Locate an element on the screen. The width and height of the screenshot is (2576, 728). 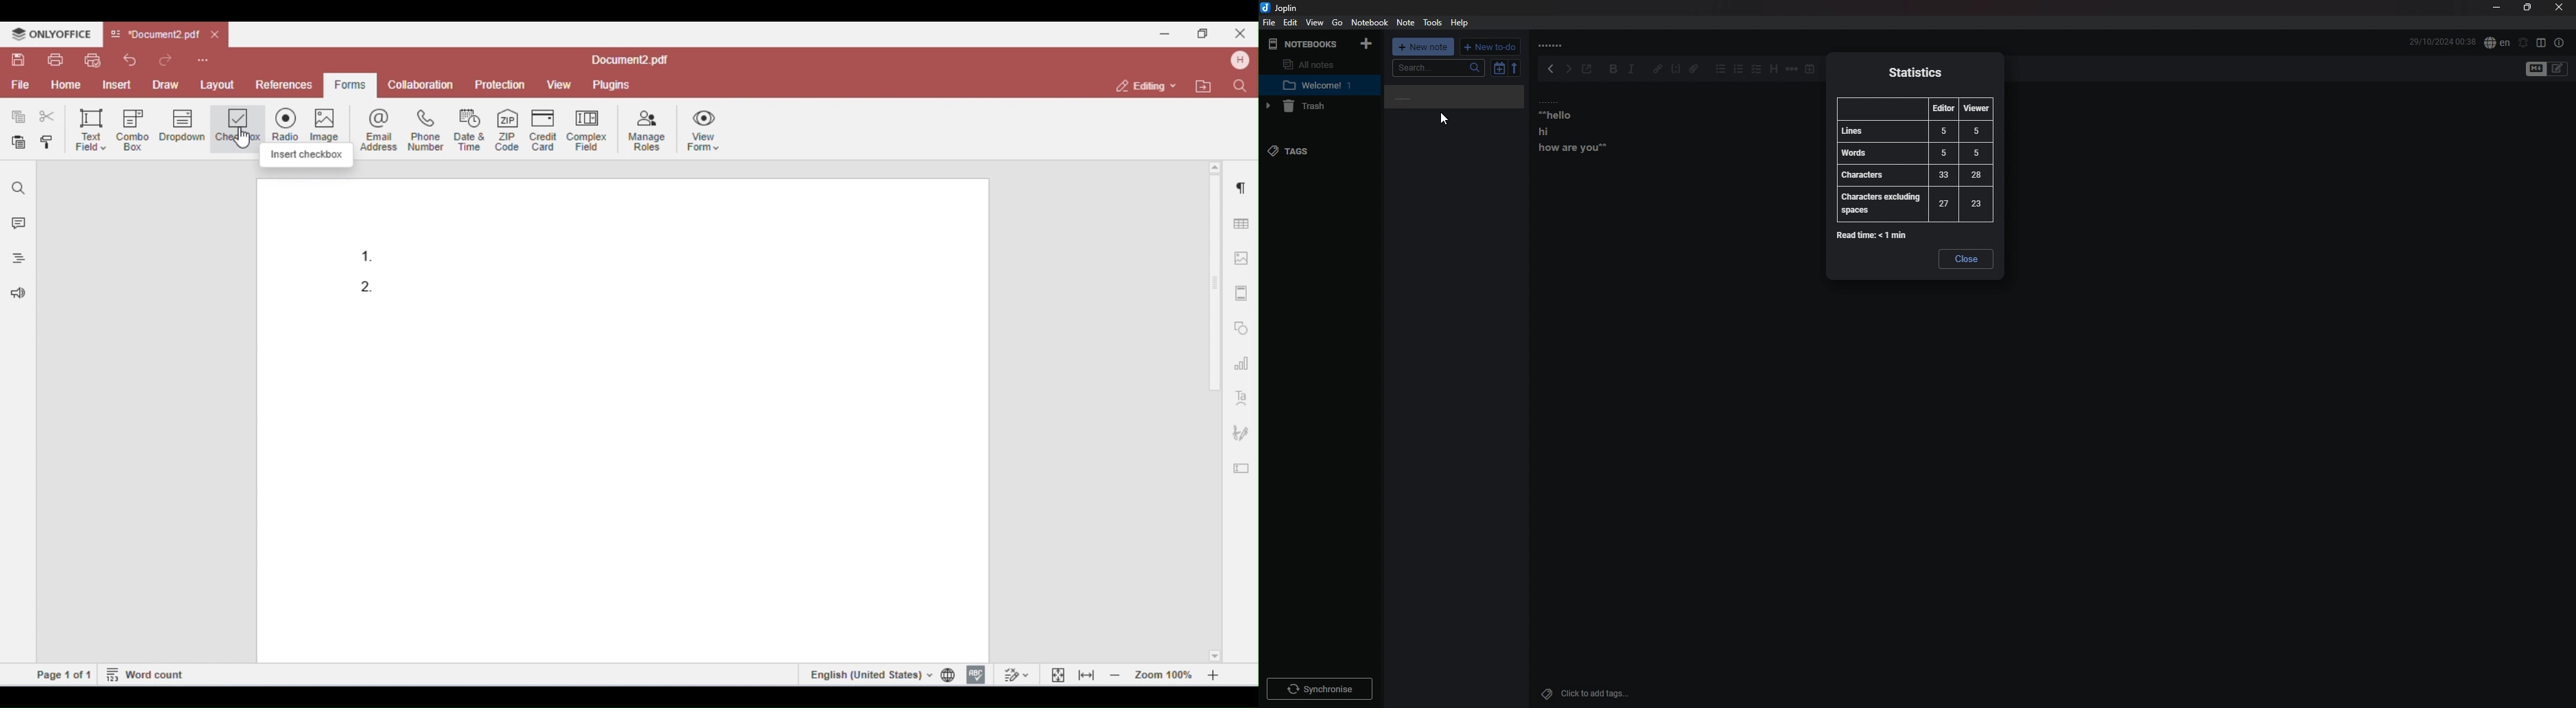
Toggle editor is located at coordinates (2547, 70).